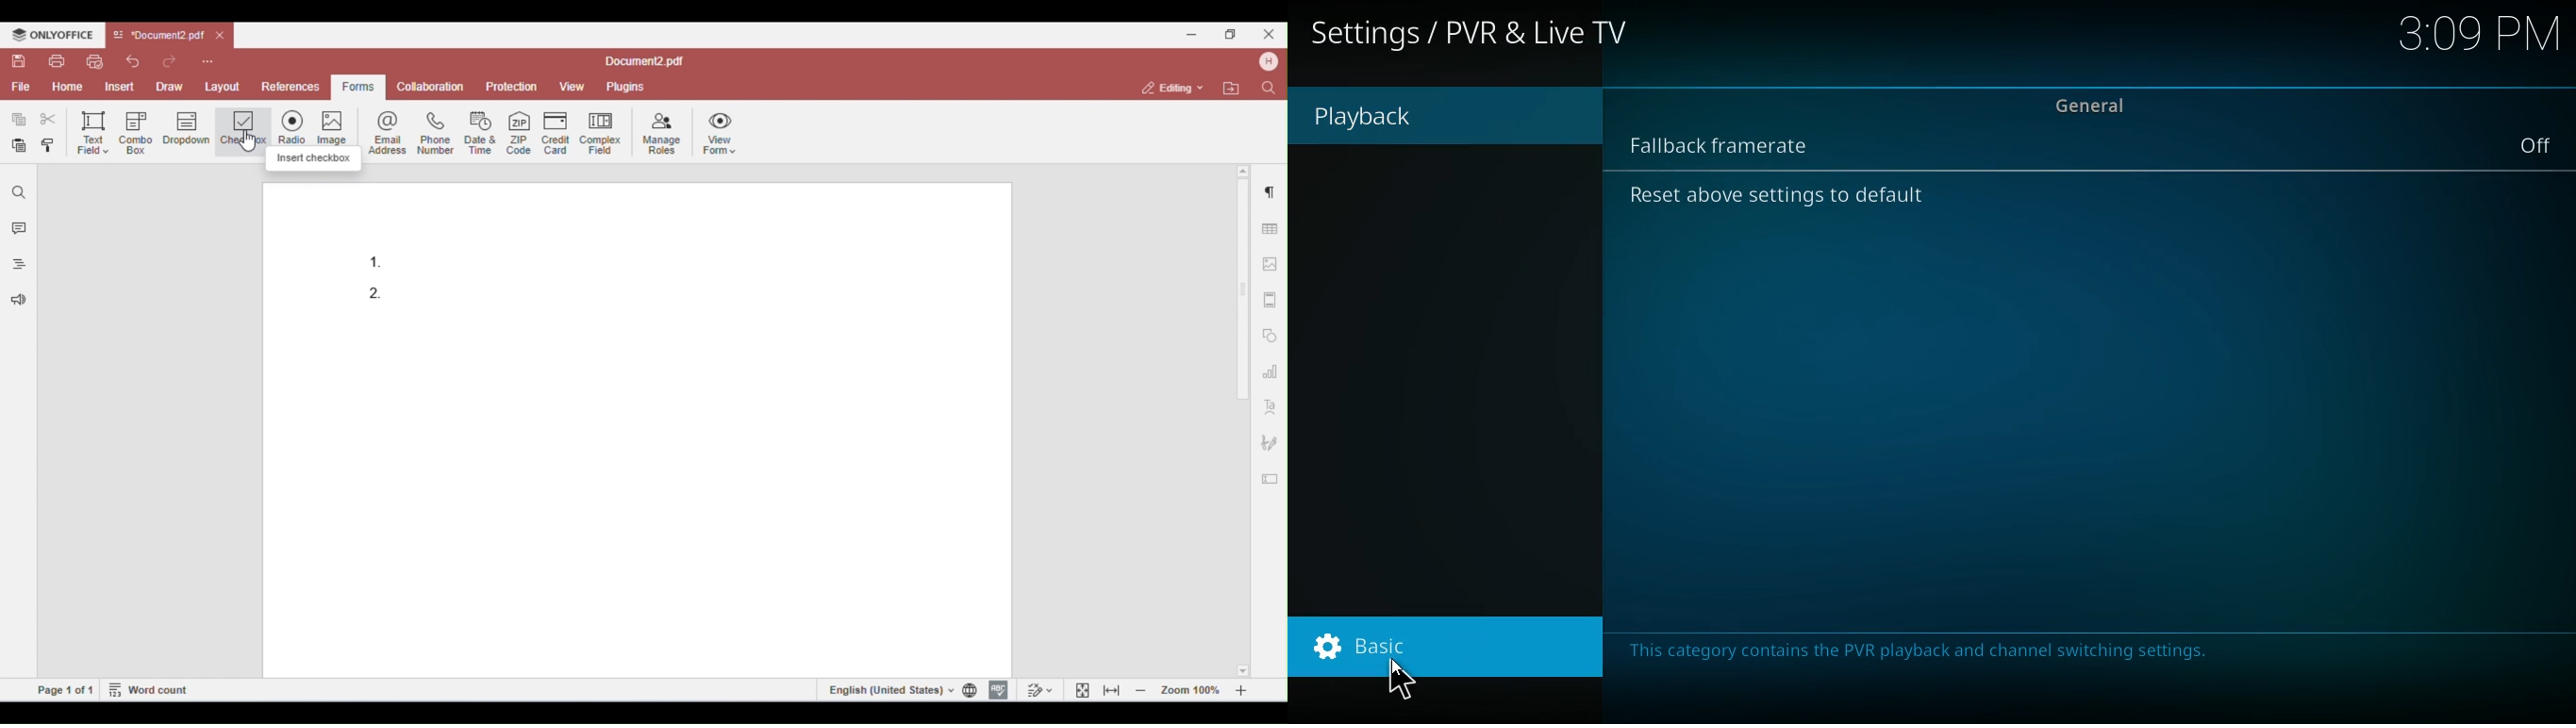 Image resolution: width=2576 pixels, height=728 pixels. Describe the element at coordinates (1787, 200) in the screenshot. I see `reset above settings to default` at that location.